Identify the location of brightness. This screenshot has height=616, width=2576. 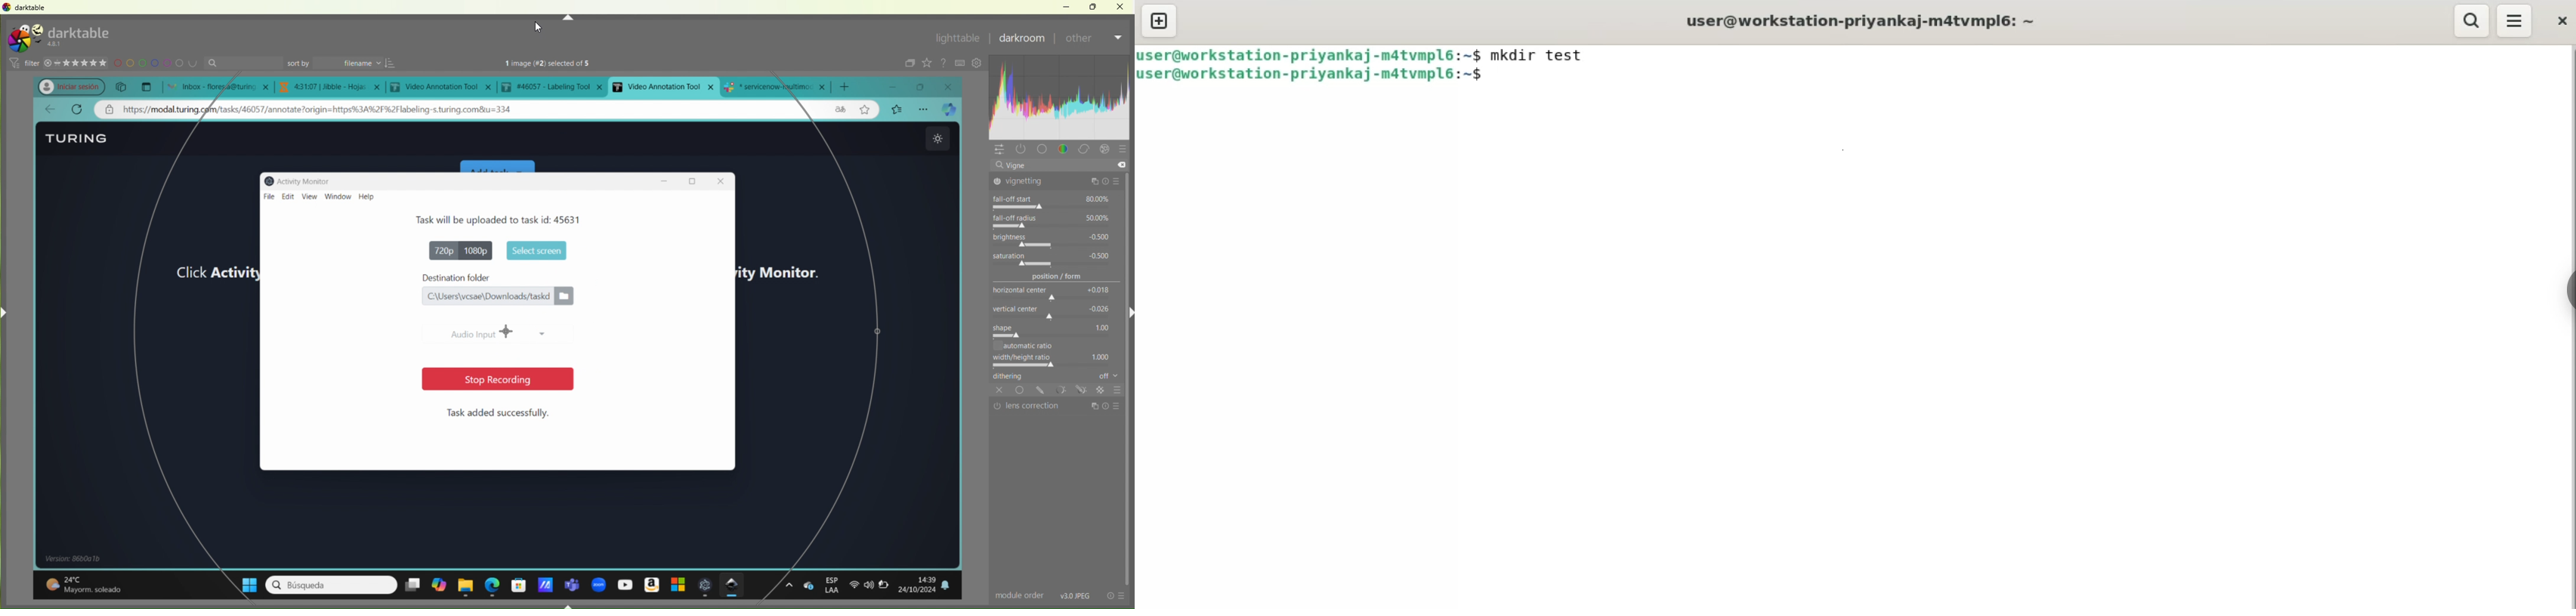
(1058, 239).